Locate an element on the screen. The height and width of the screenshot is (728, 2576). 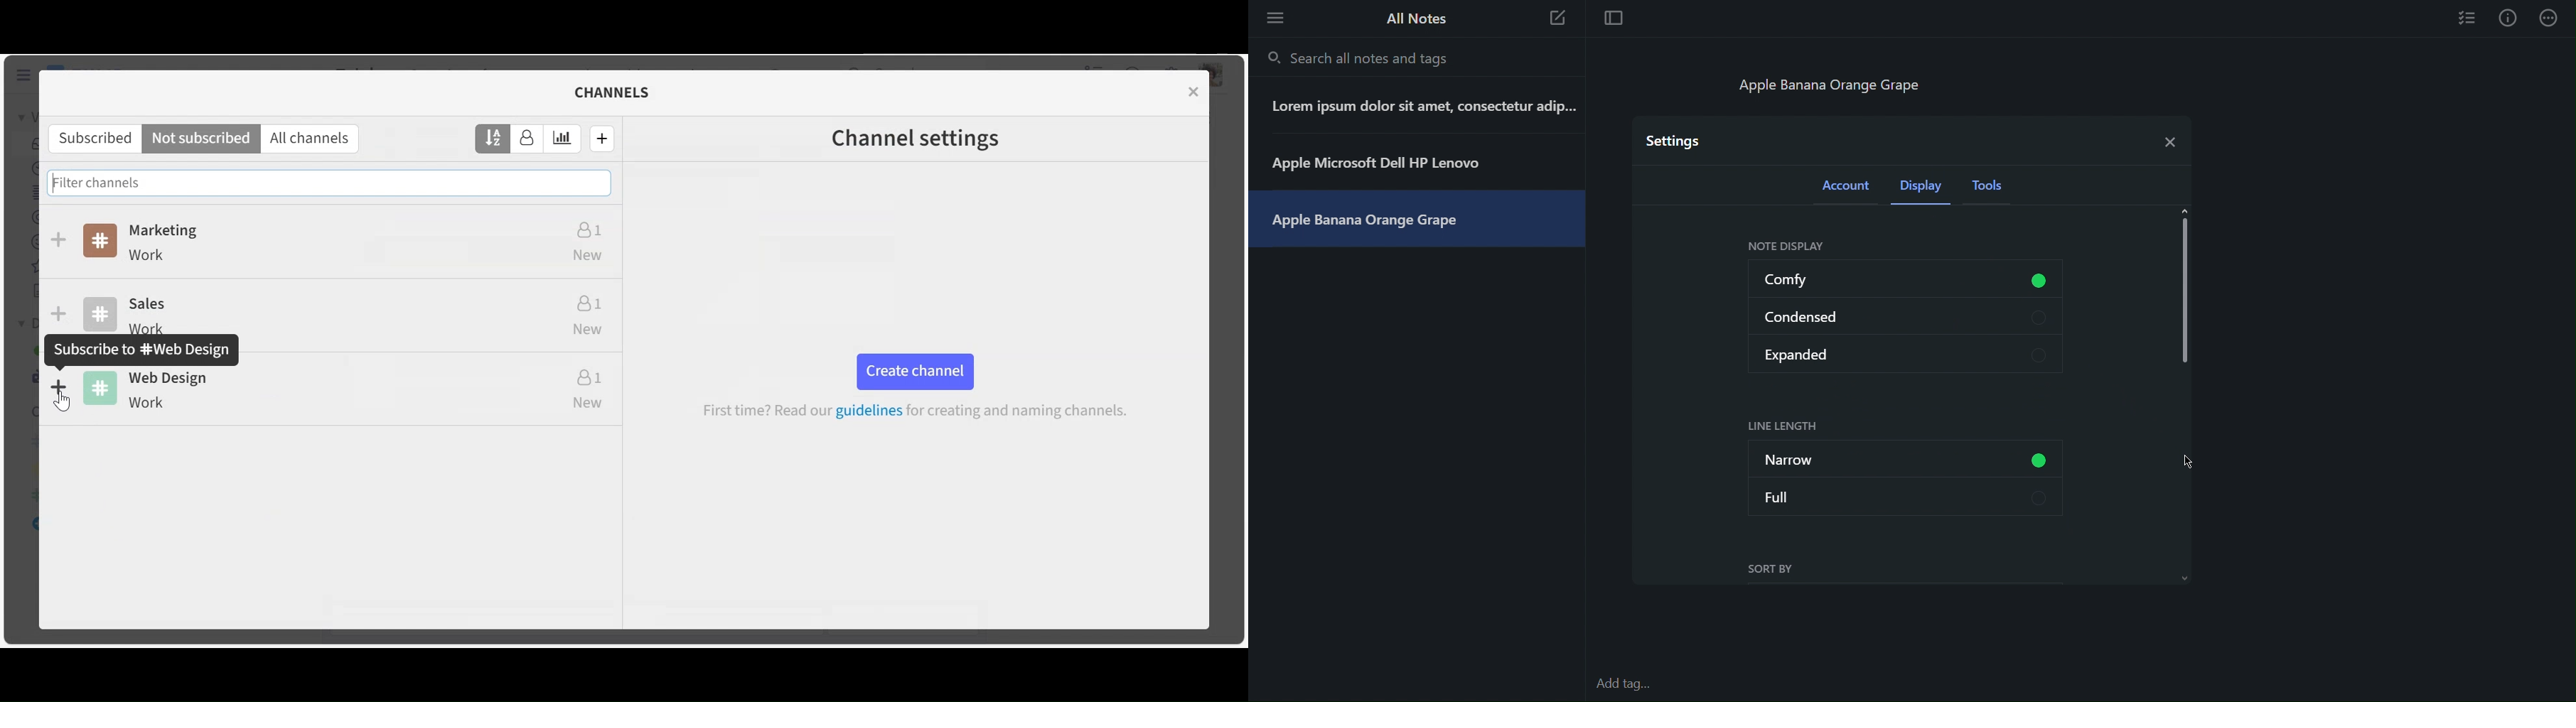
Channel name and description is located at coordinates (345, 244).